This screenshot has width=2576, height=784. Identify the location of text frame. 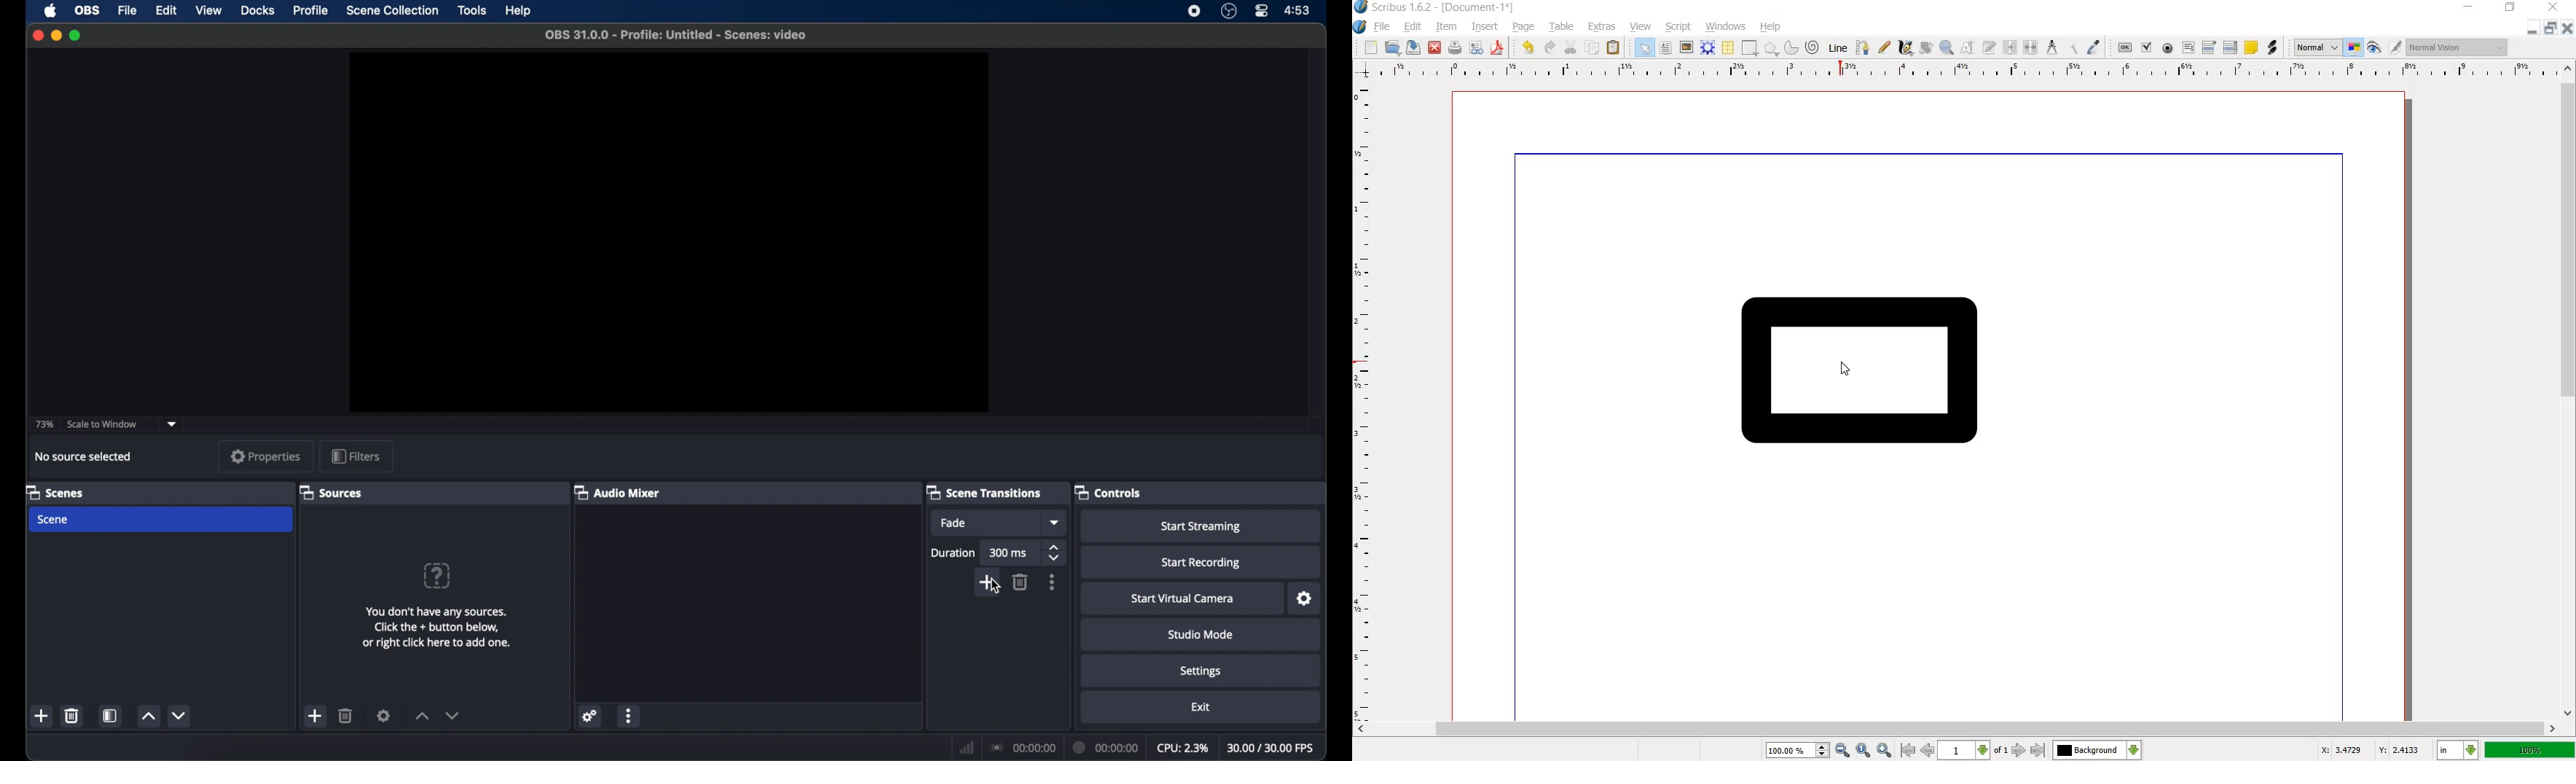
(1665, 48).